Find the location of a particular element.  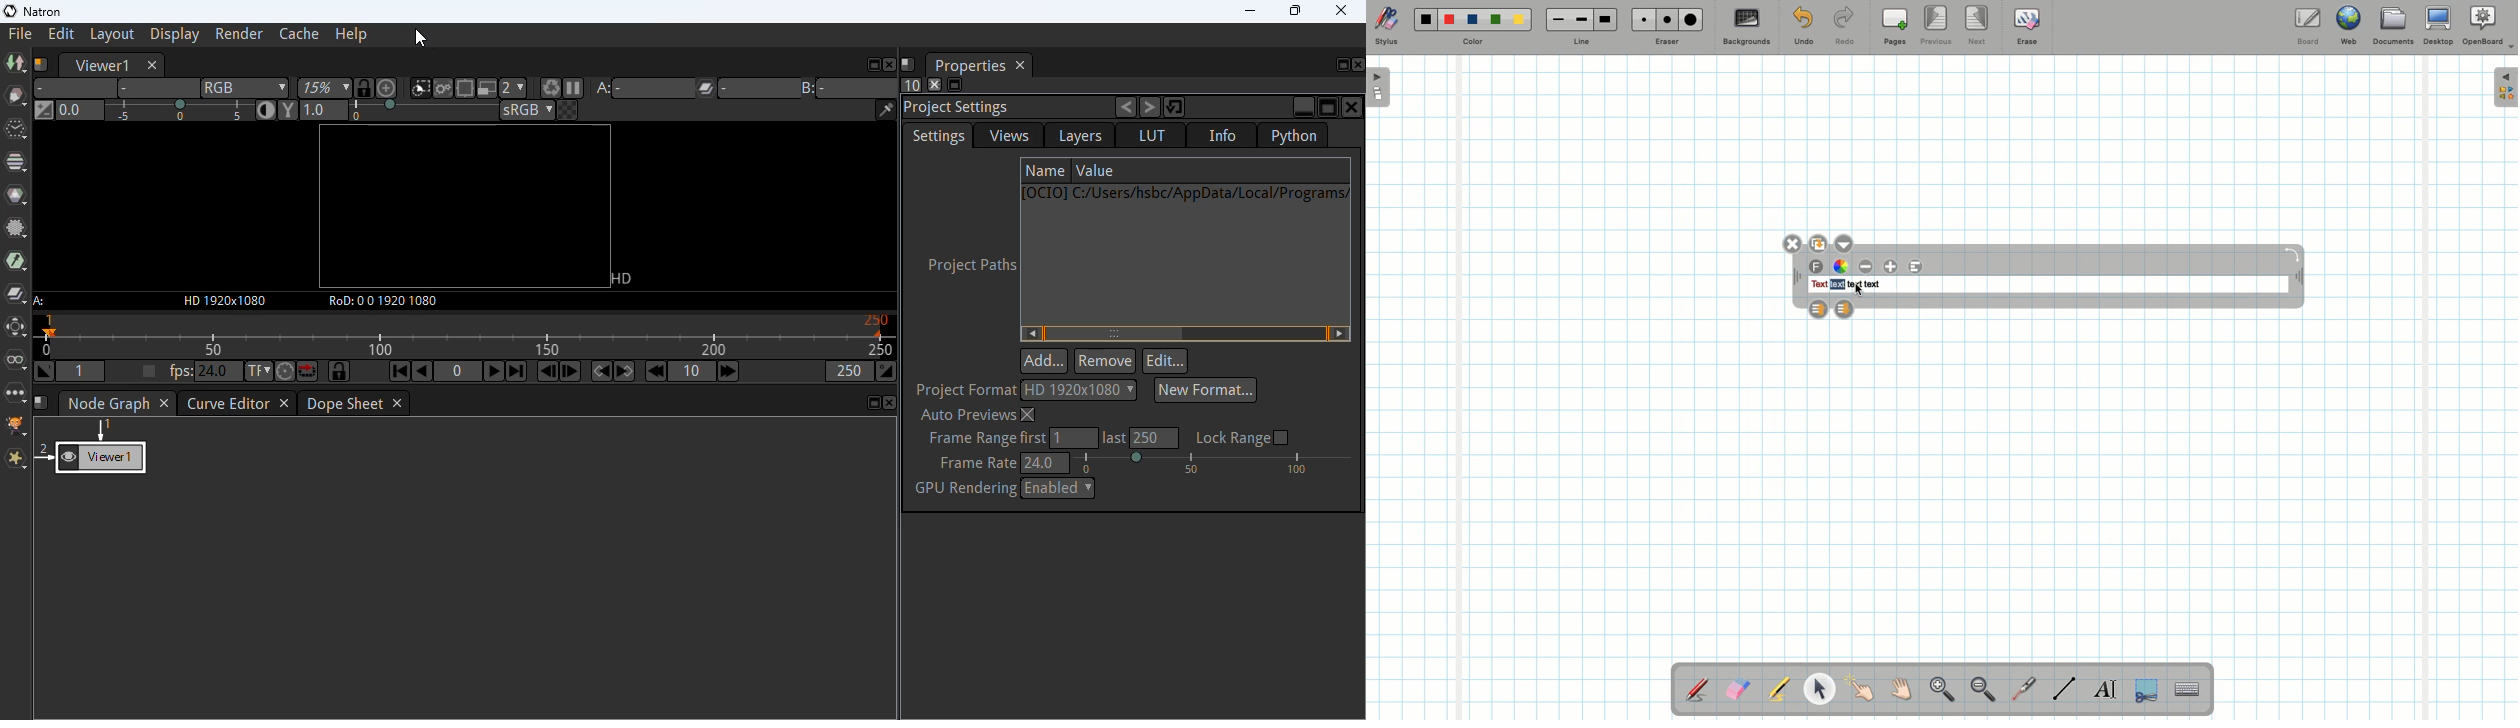

Small eraser is located at coordinates (1640, 19).